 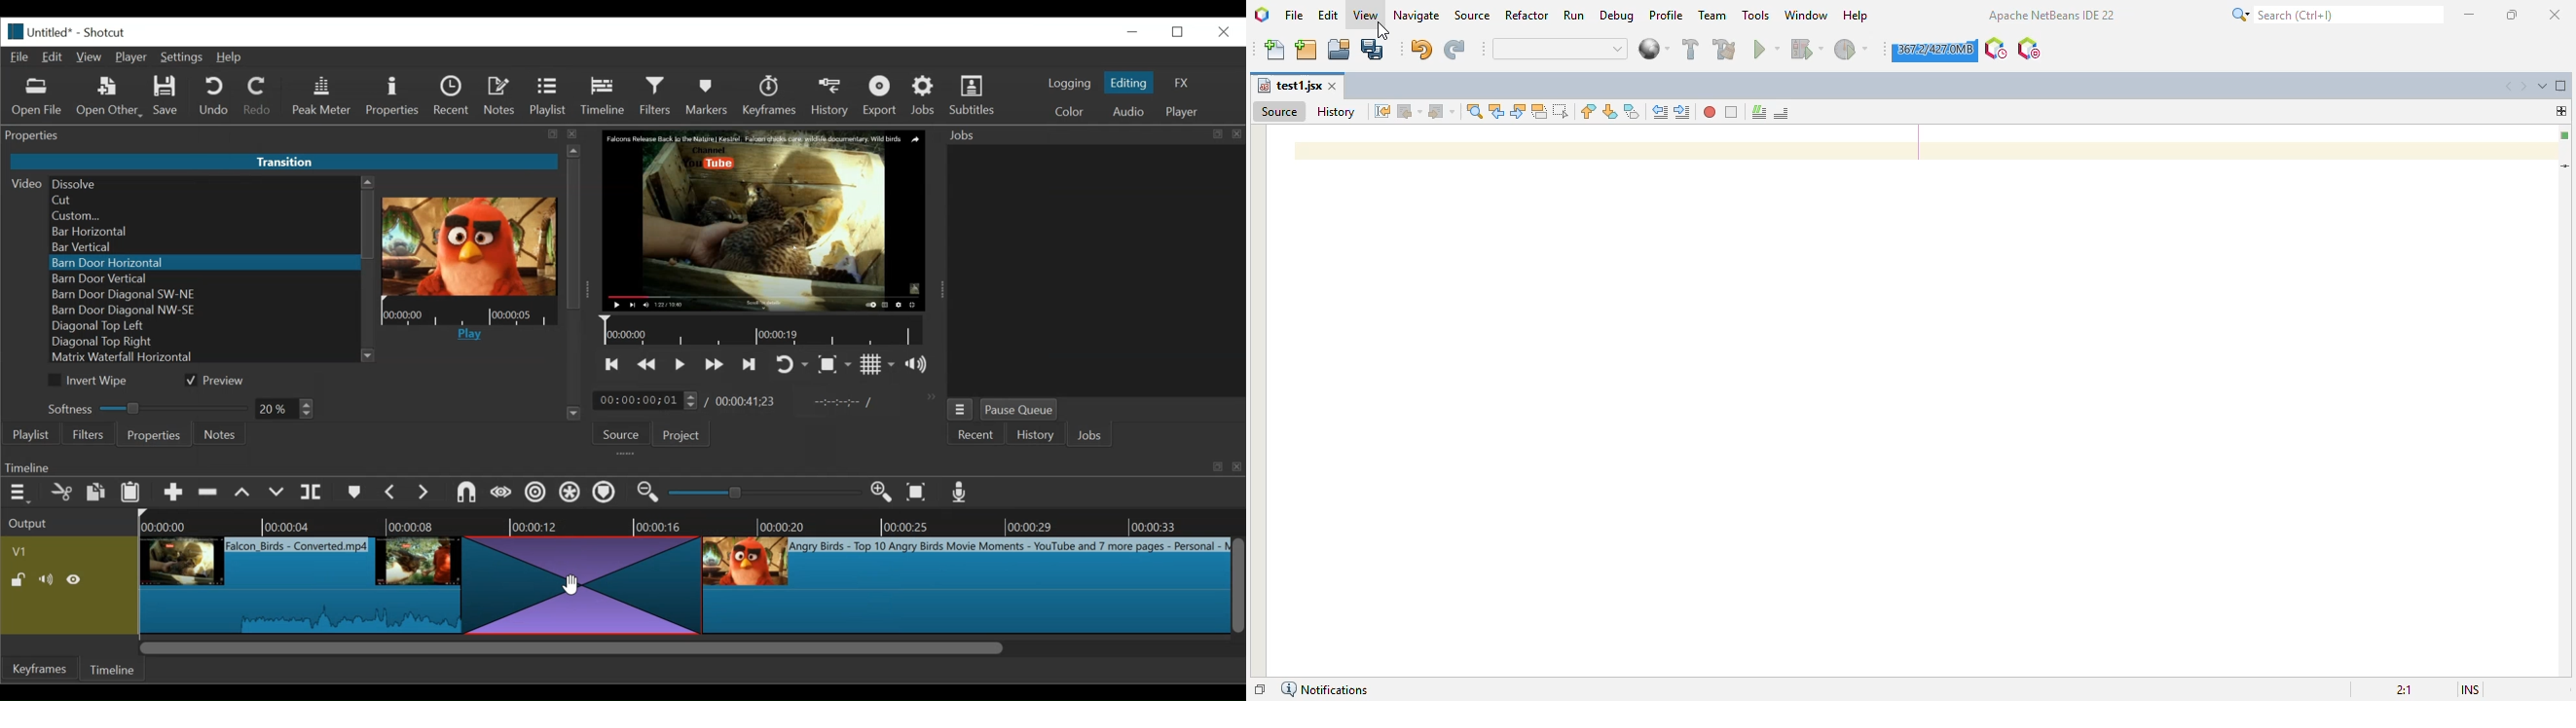 I want to click on Custom, so click(x=201, y=216).